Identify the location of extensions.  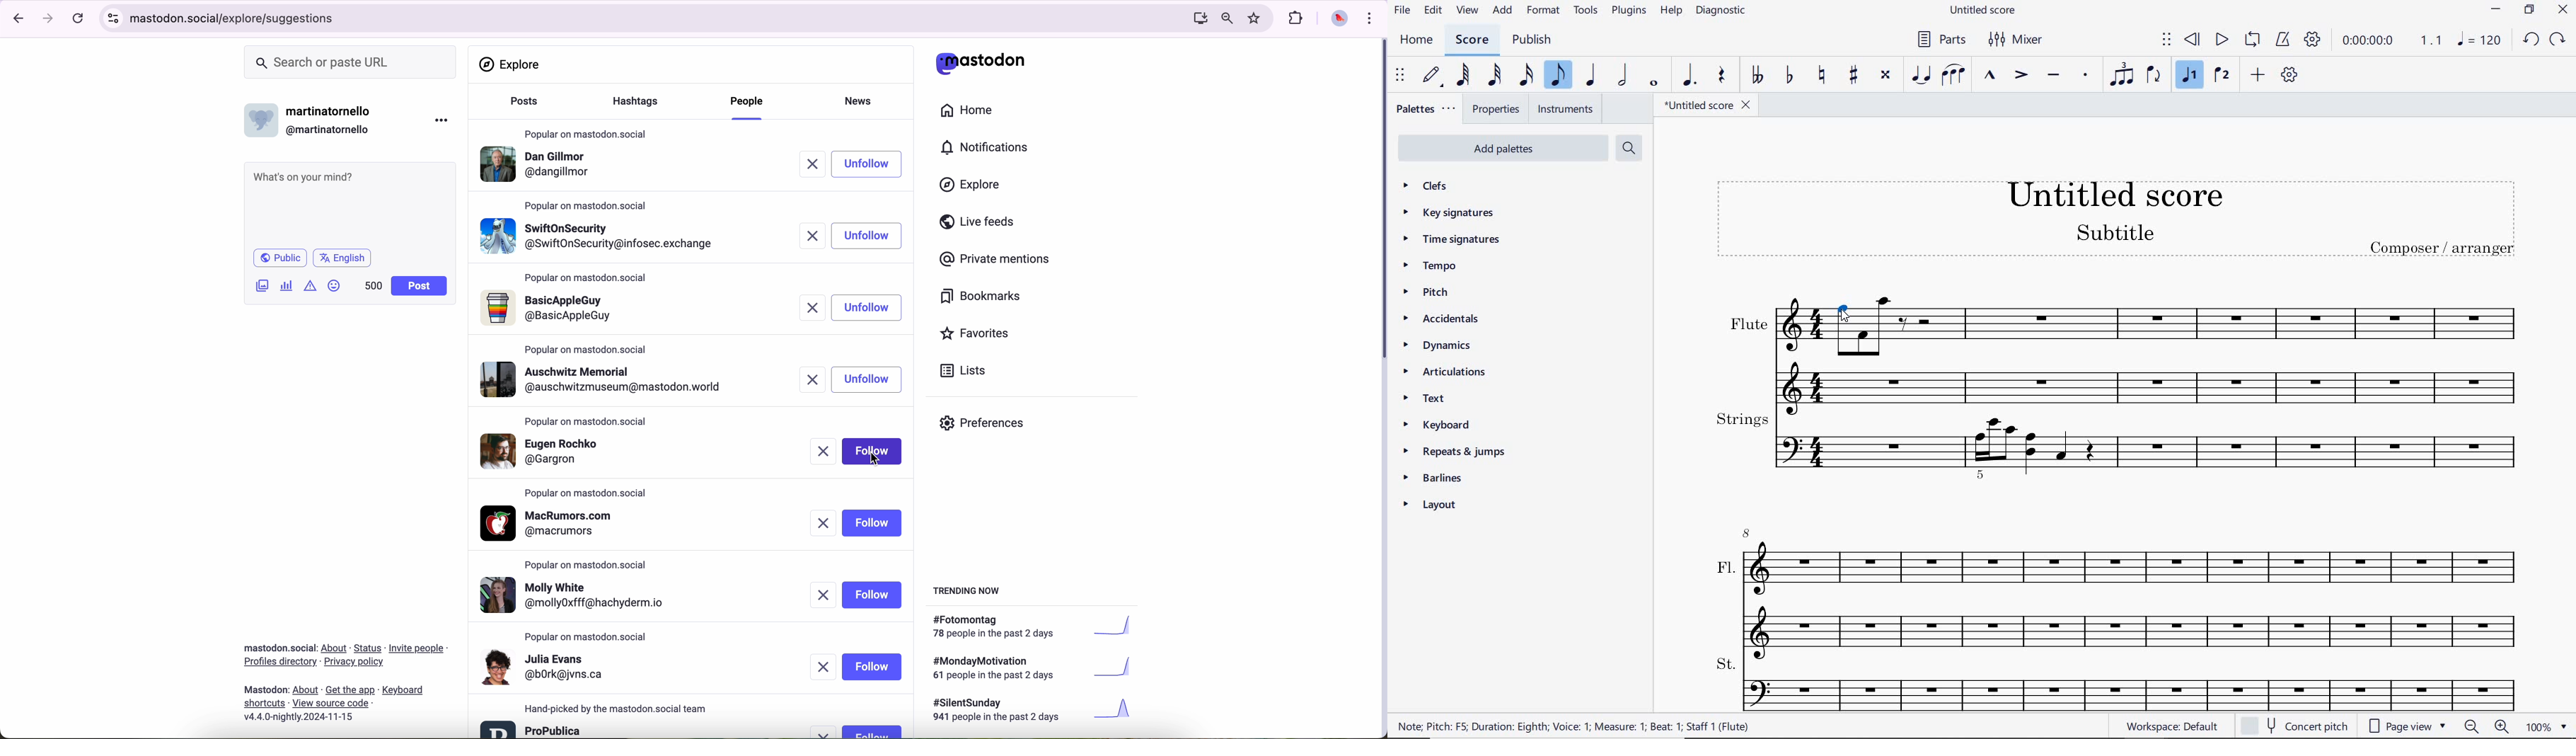
(1298, 19).